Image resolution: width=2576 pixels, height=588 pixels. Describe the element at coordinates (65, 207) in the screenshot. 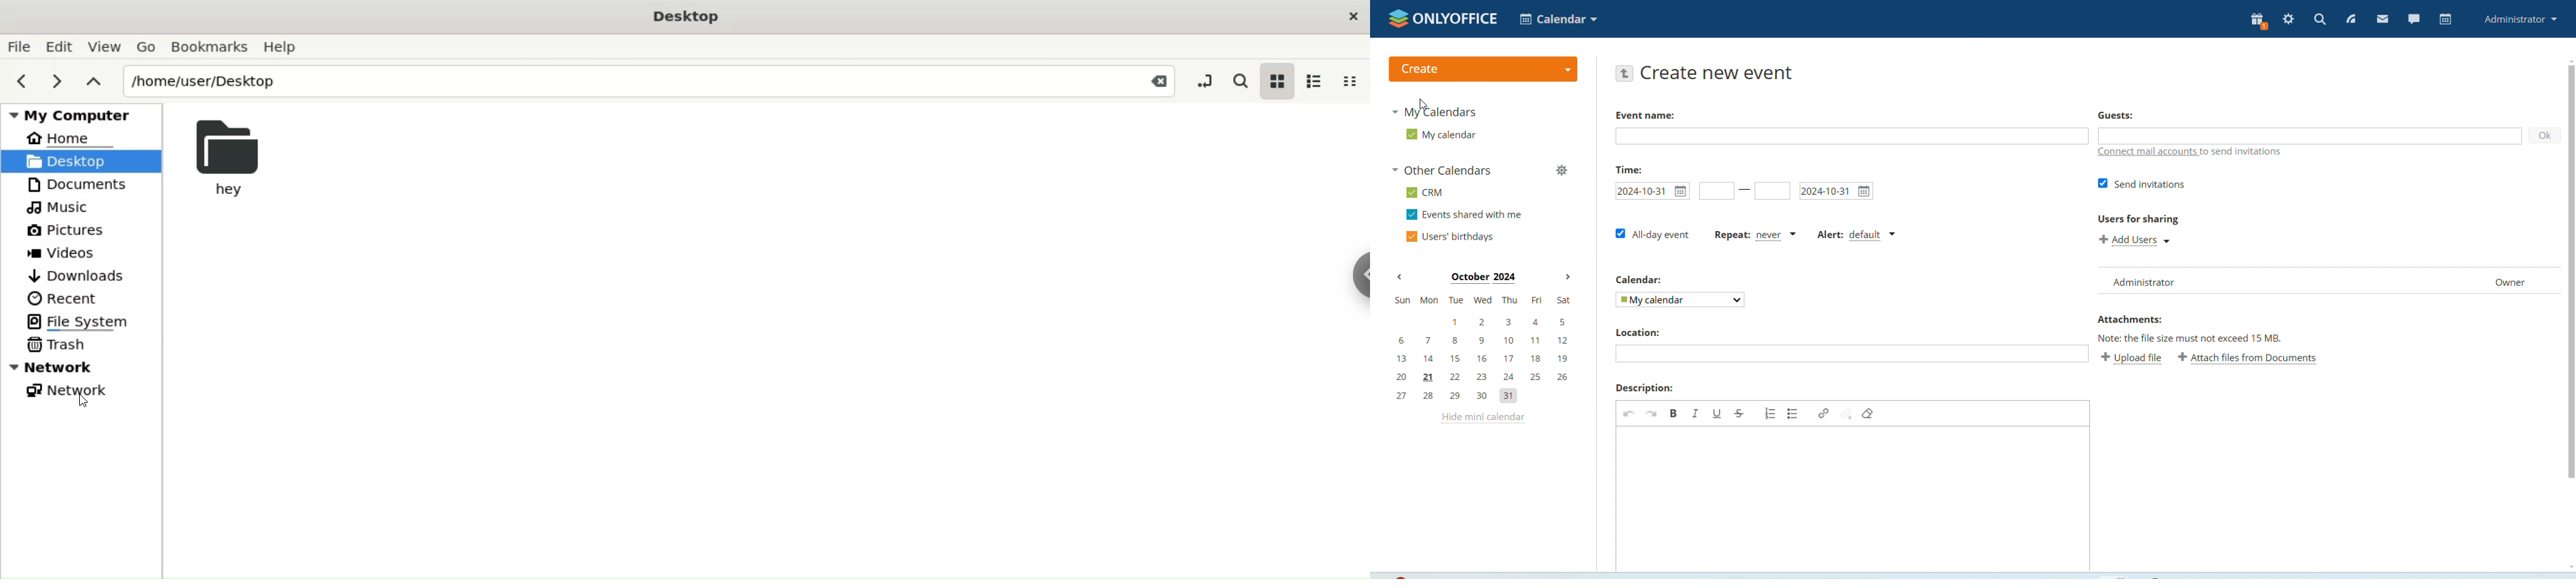

I see `Music` at that location.